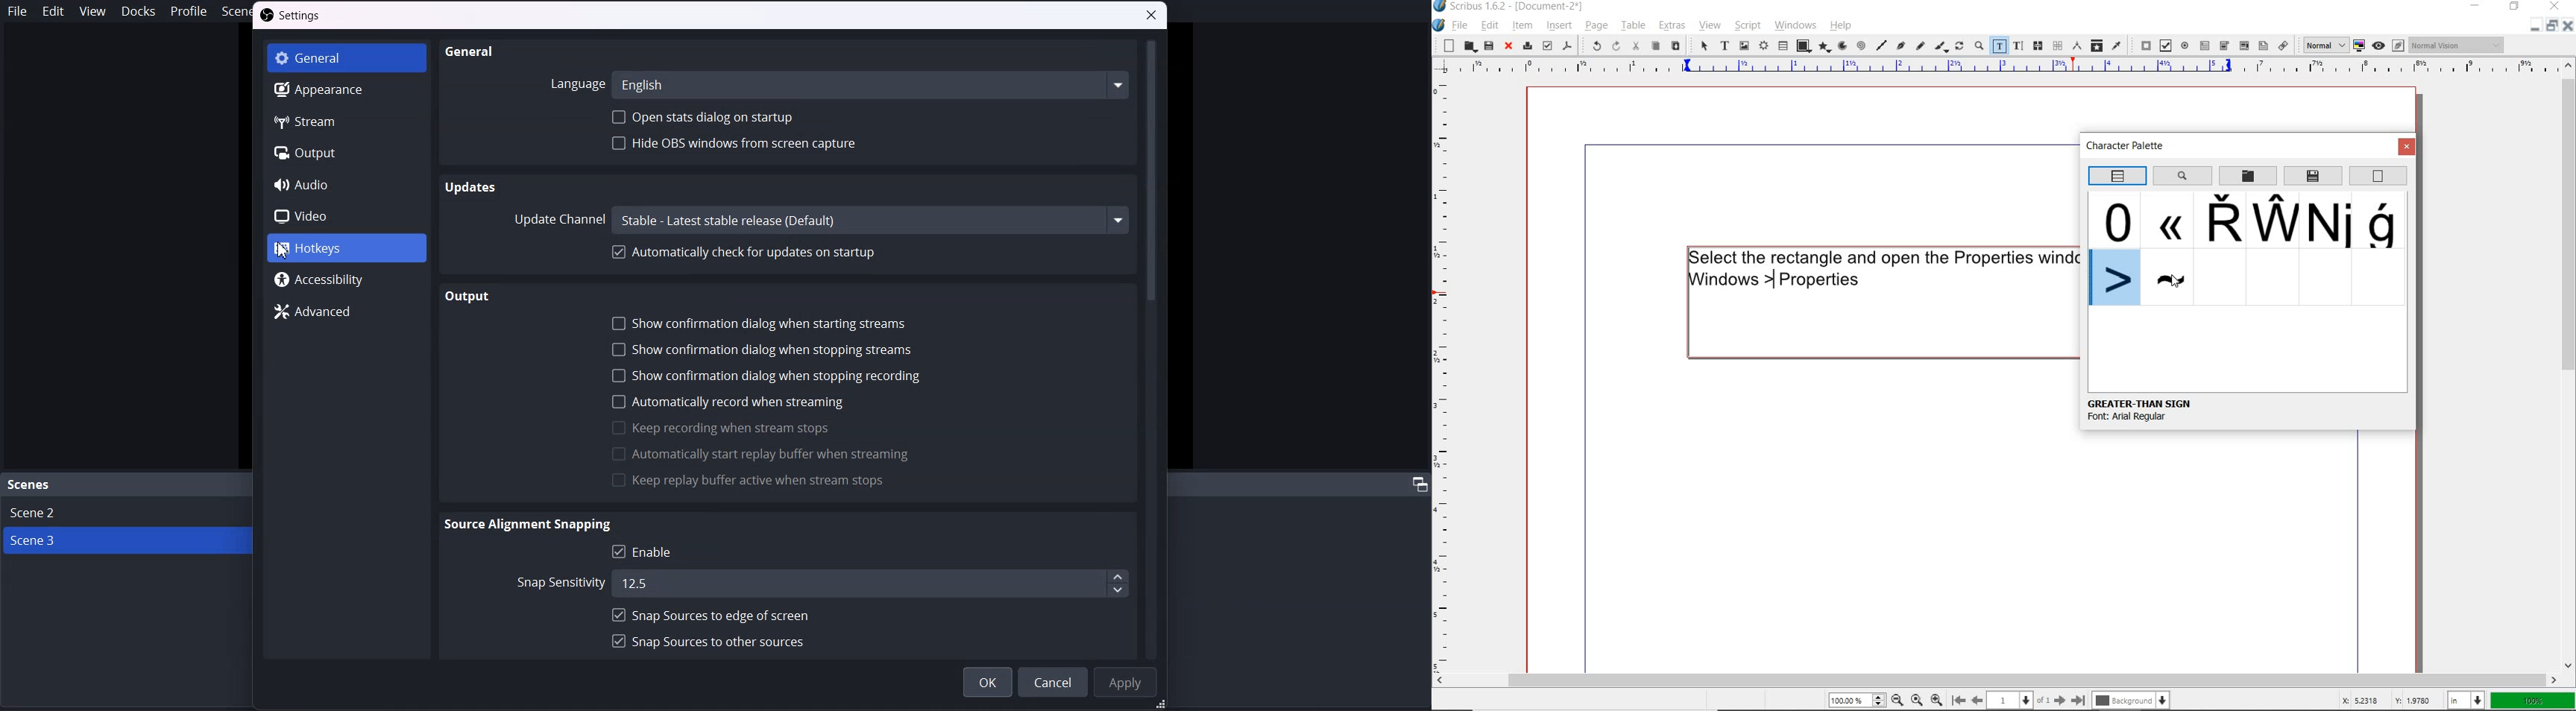 This screenshot has height=728, width=2576. I want to click on new, so click(1445, 46).